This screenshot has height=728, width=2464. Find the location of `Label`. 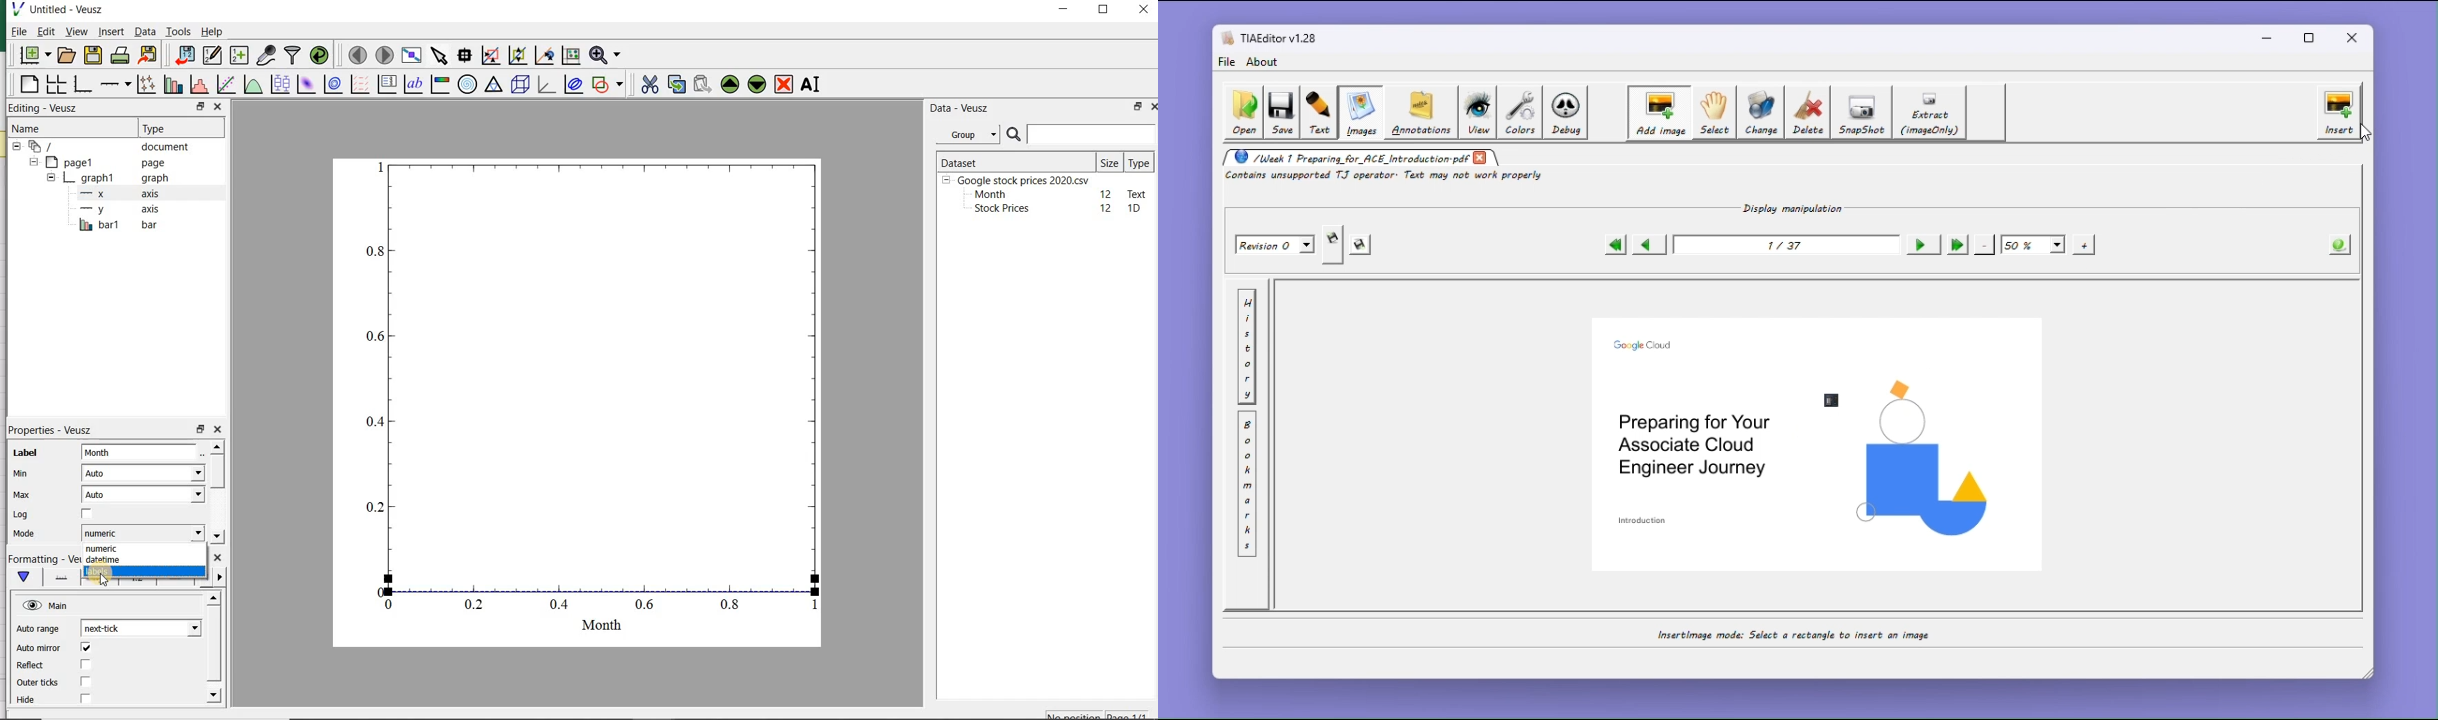

Label is located at coordinates (26, 454).